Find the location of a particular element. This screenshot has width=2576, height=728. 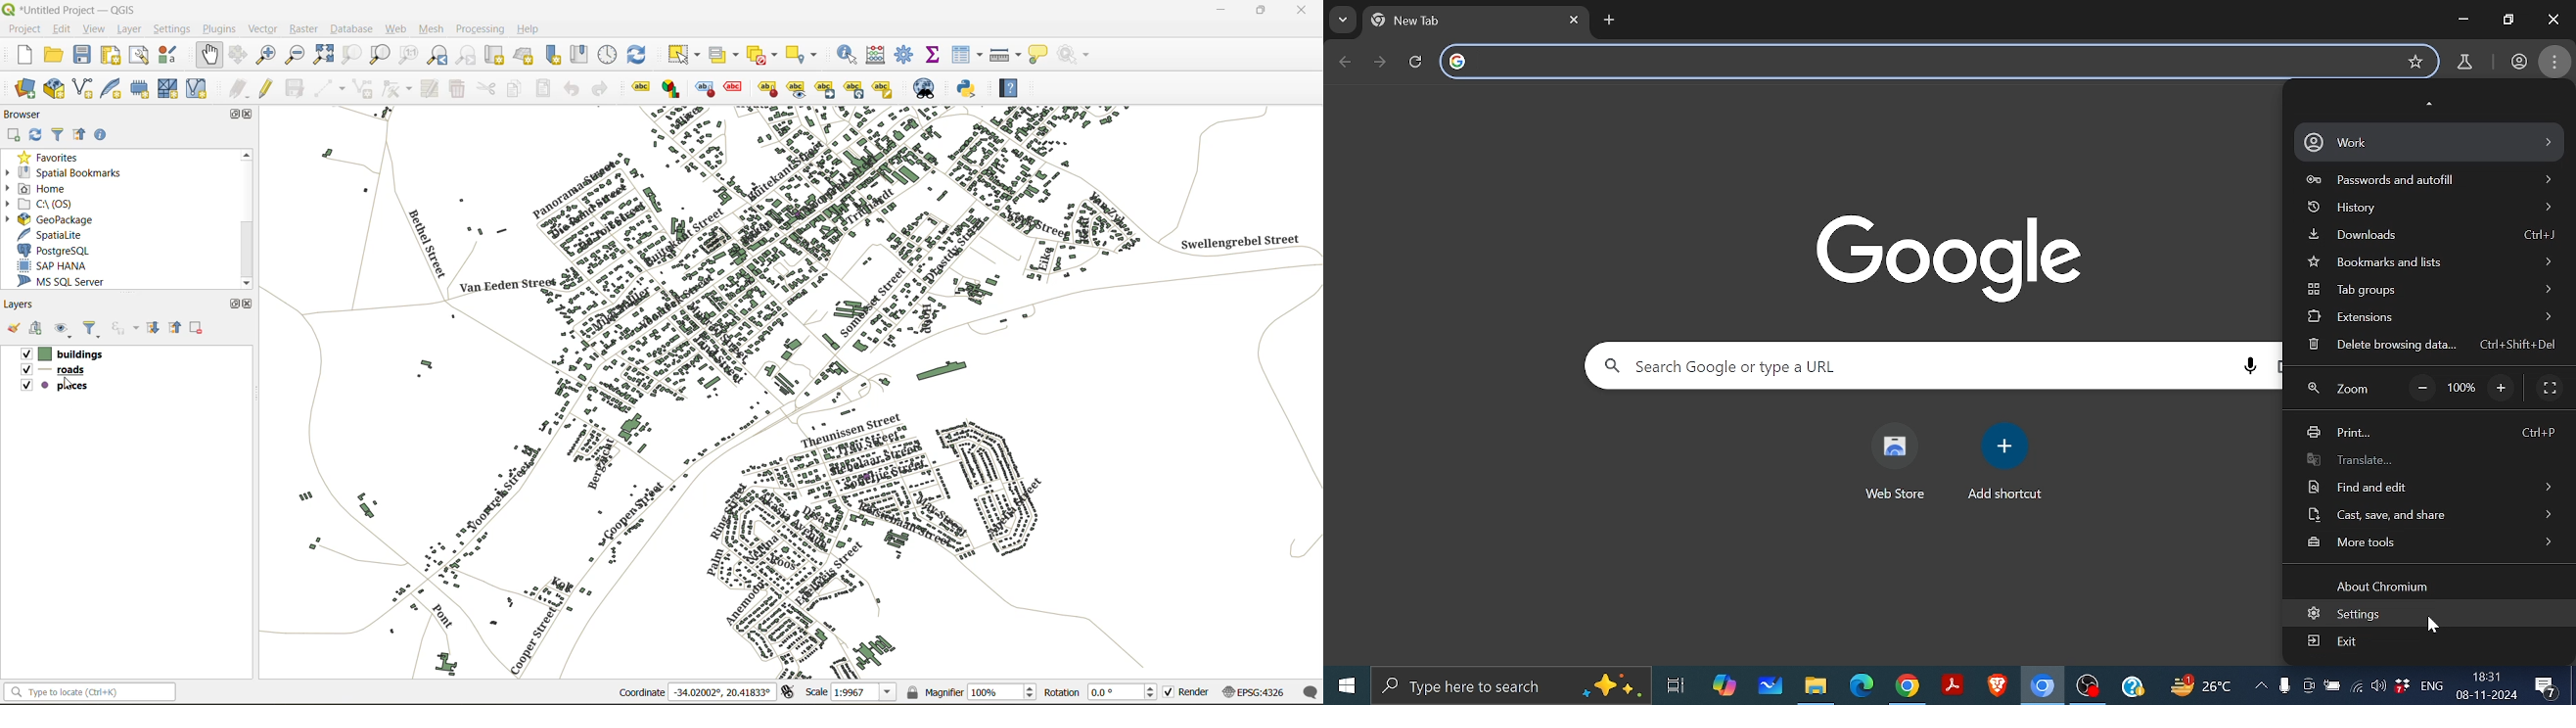

maximize is located at coordinates (1260, 13).